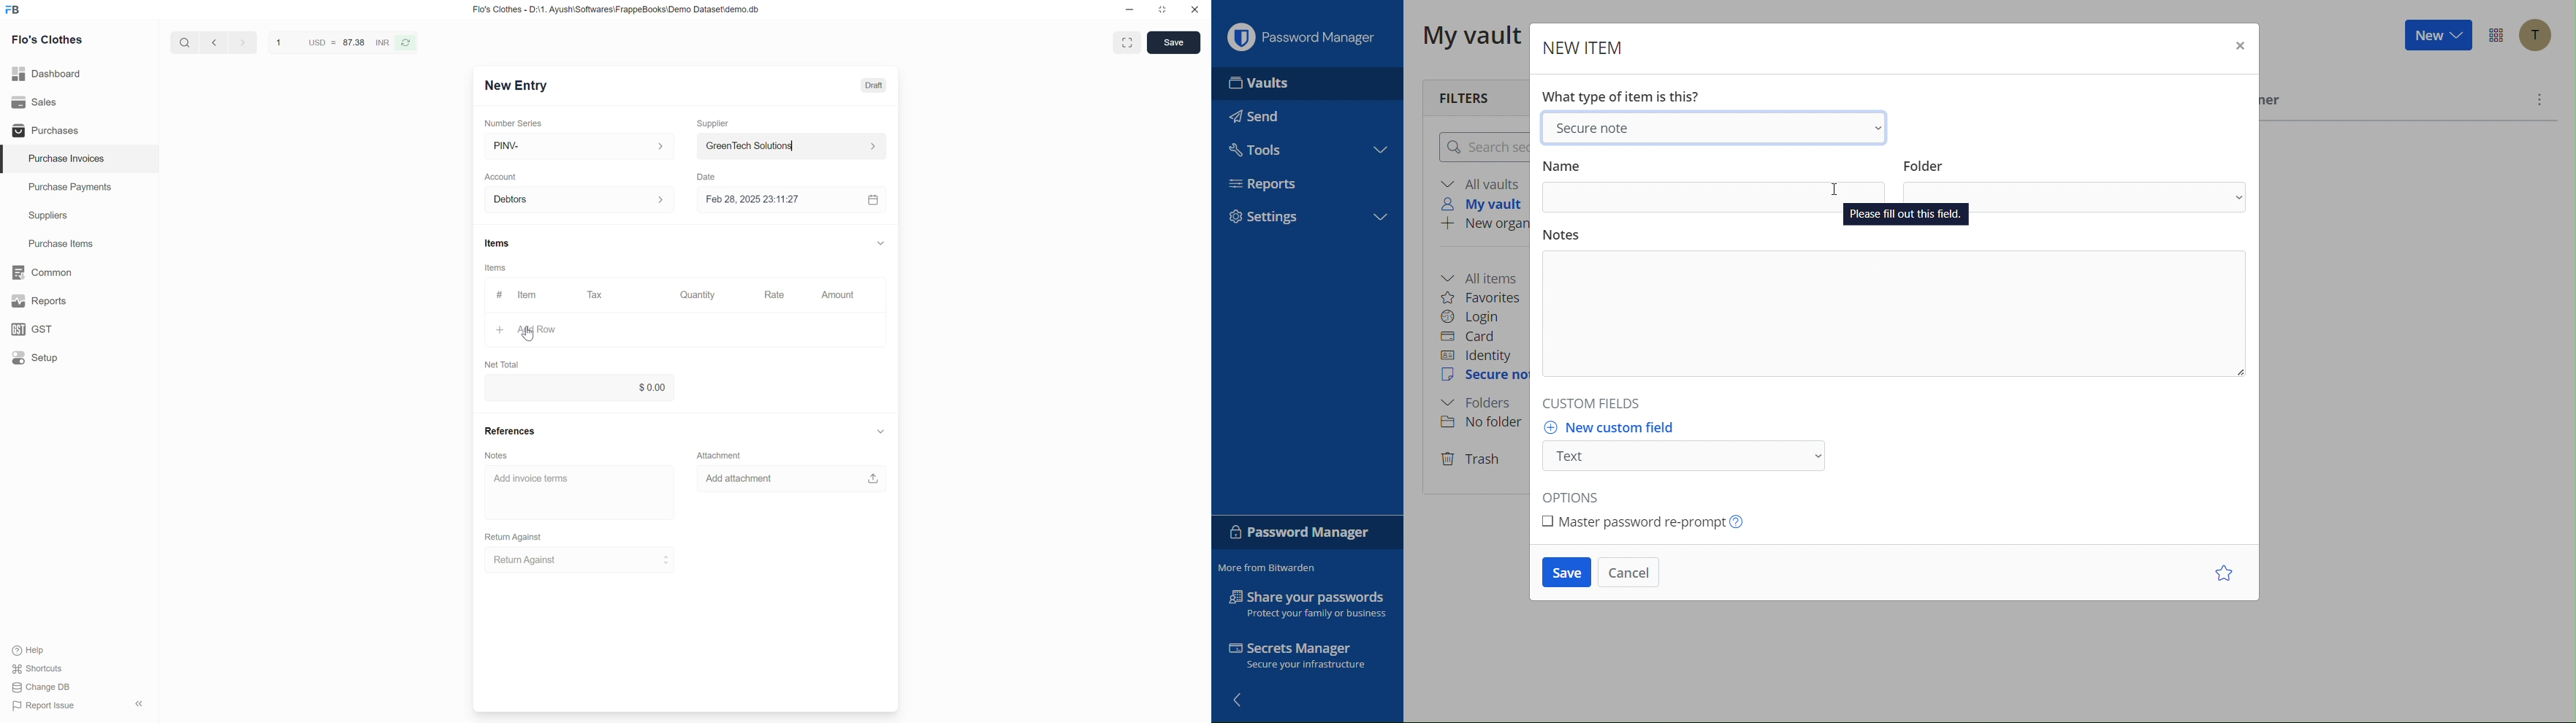 The width and height of the screenshot is (2576, 728). Describe the element at coordinates (214, 42) in the screenshot. I see `Previous` at that location.